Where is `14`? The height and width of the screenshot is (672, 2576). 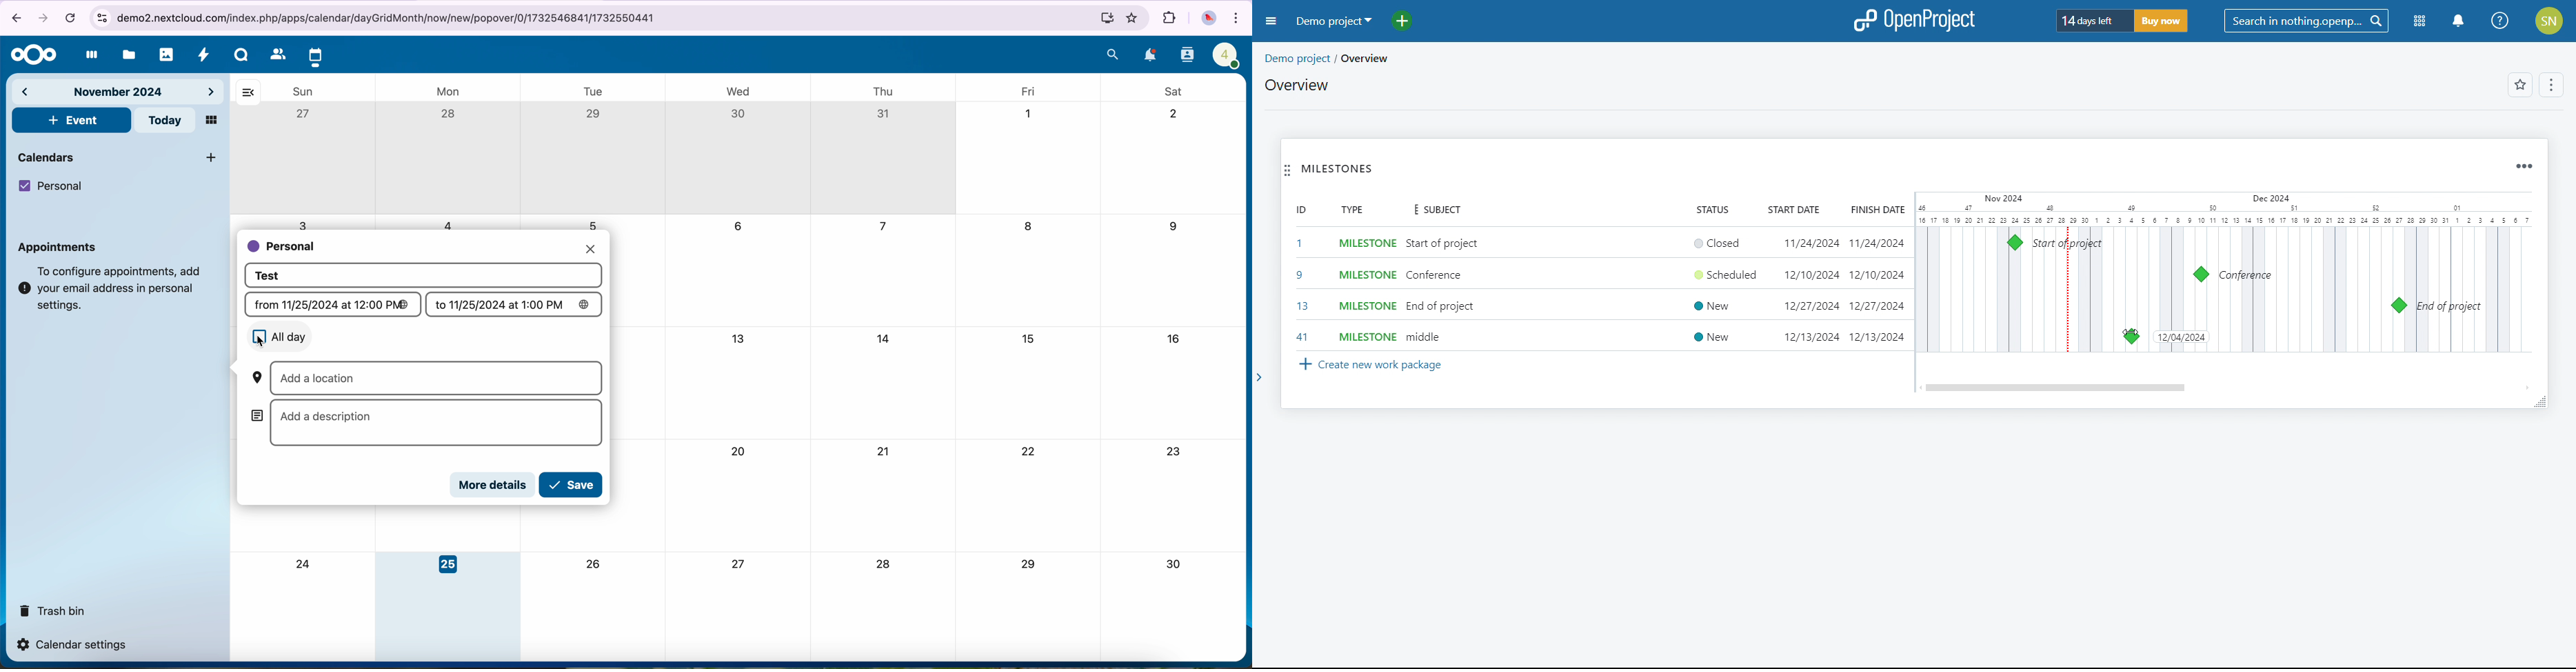
14 is located at coordinates (887, 340).